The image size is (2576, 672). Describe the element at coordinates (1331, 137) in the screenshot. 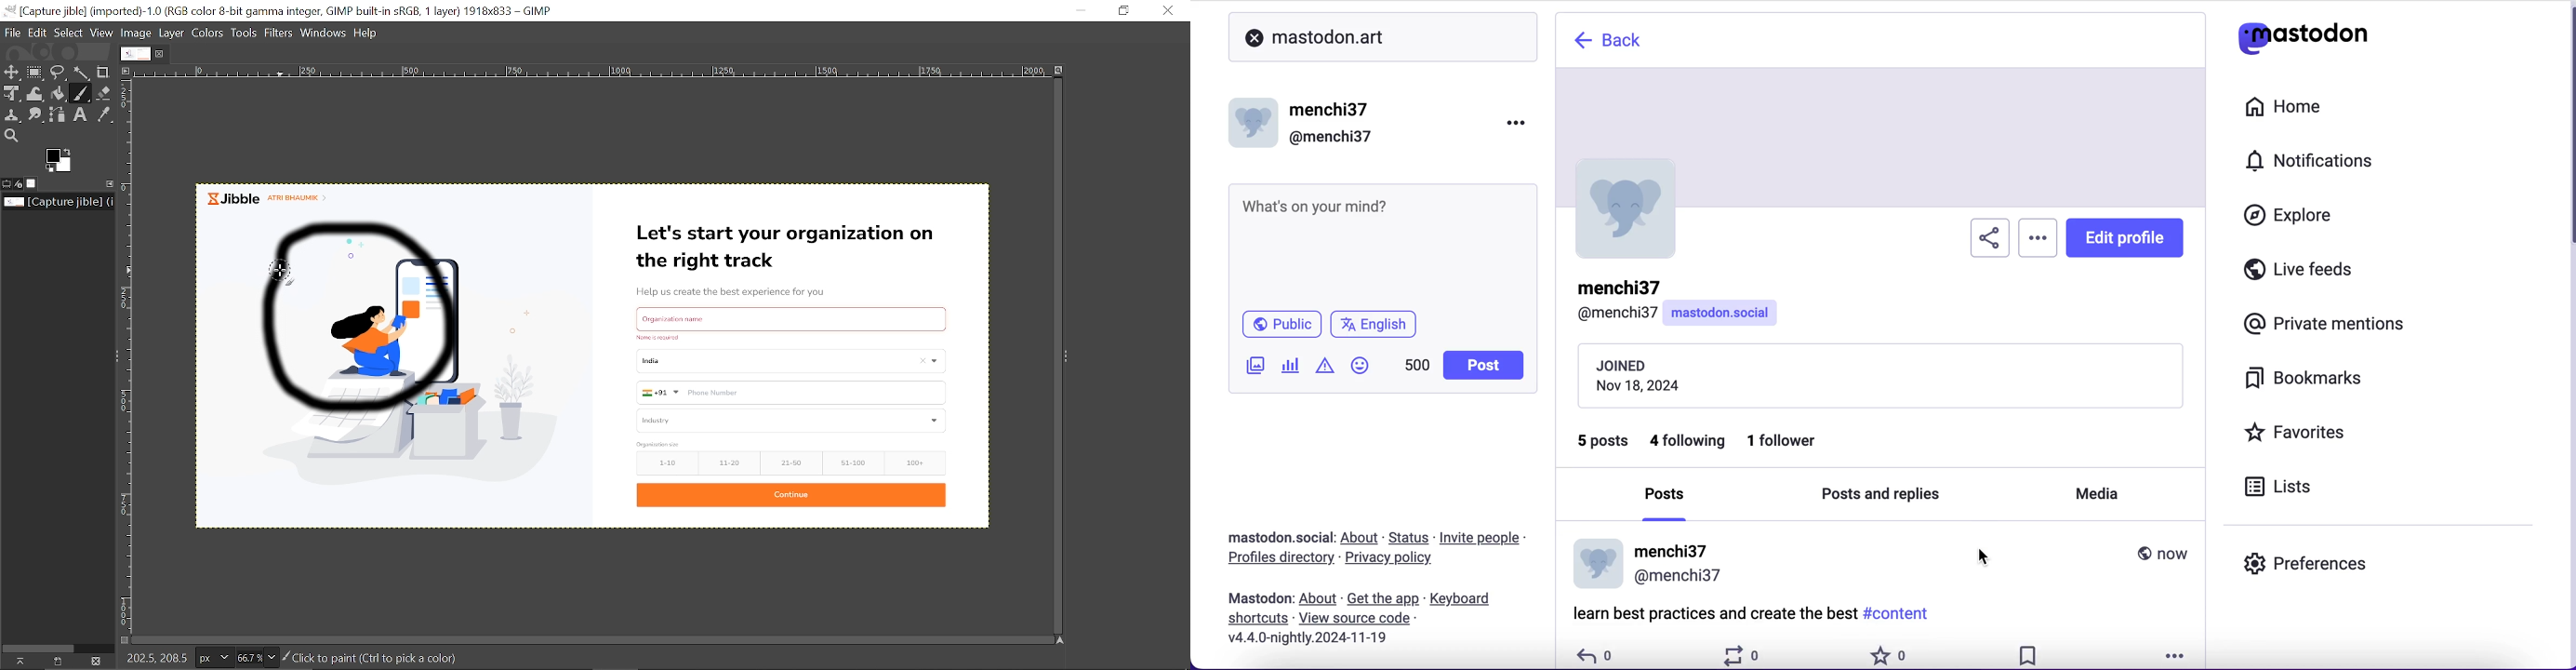

I see `@menchi37` at that location.